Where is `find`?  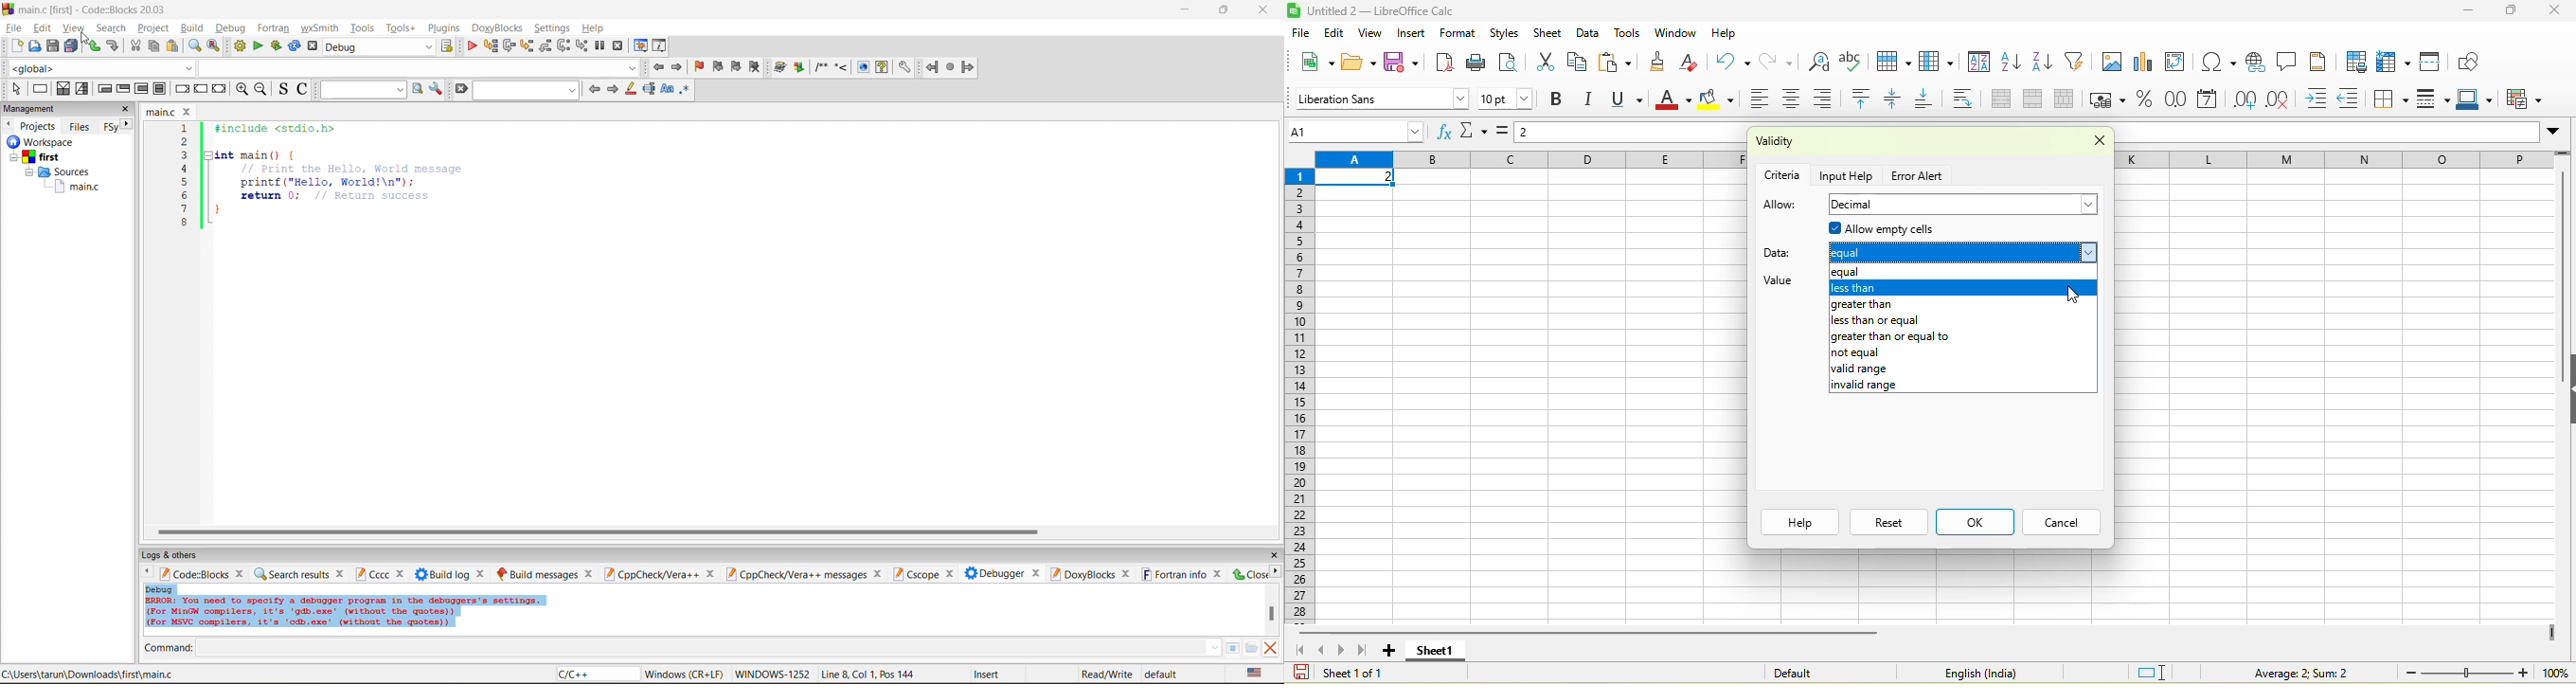
find is located at coordinates (194, 45).